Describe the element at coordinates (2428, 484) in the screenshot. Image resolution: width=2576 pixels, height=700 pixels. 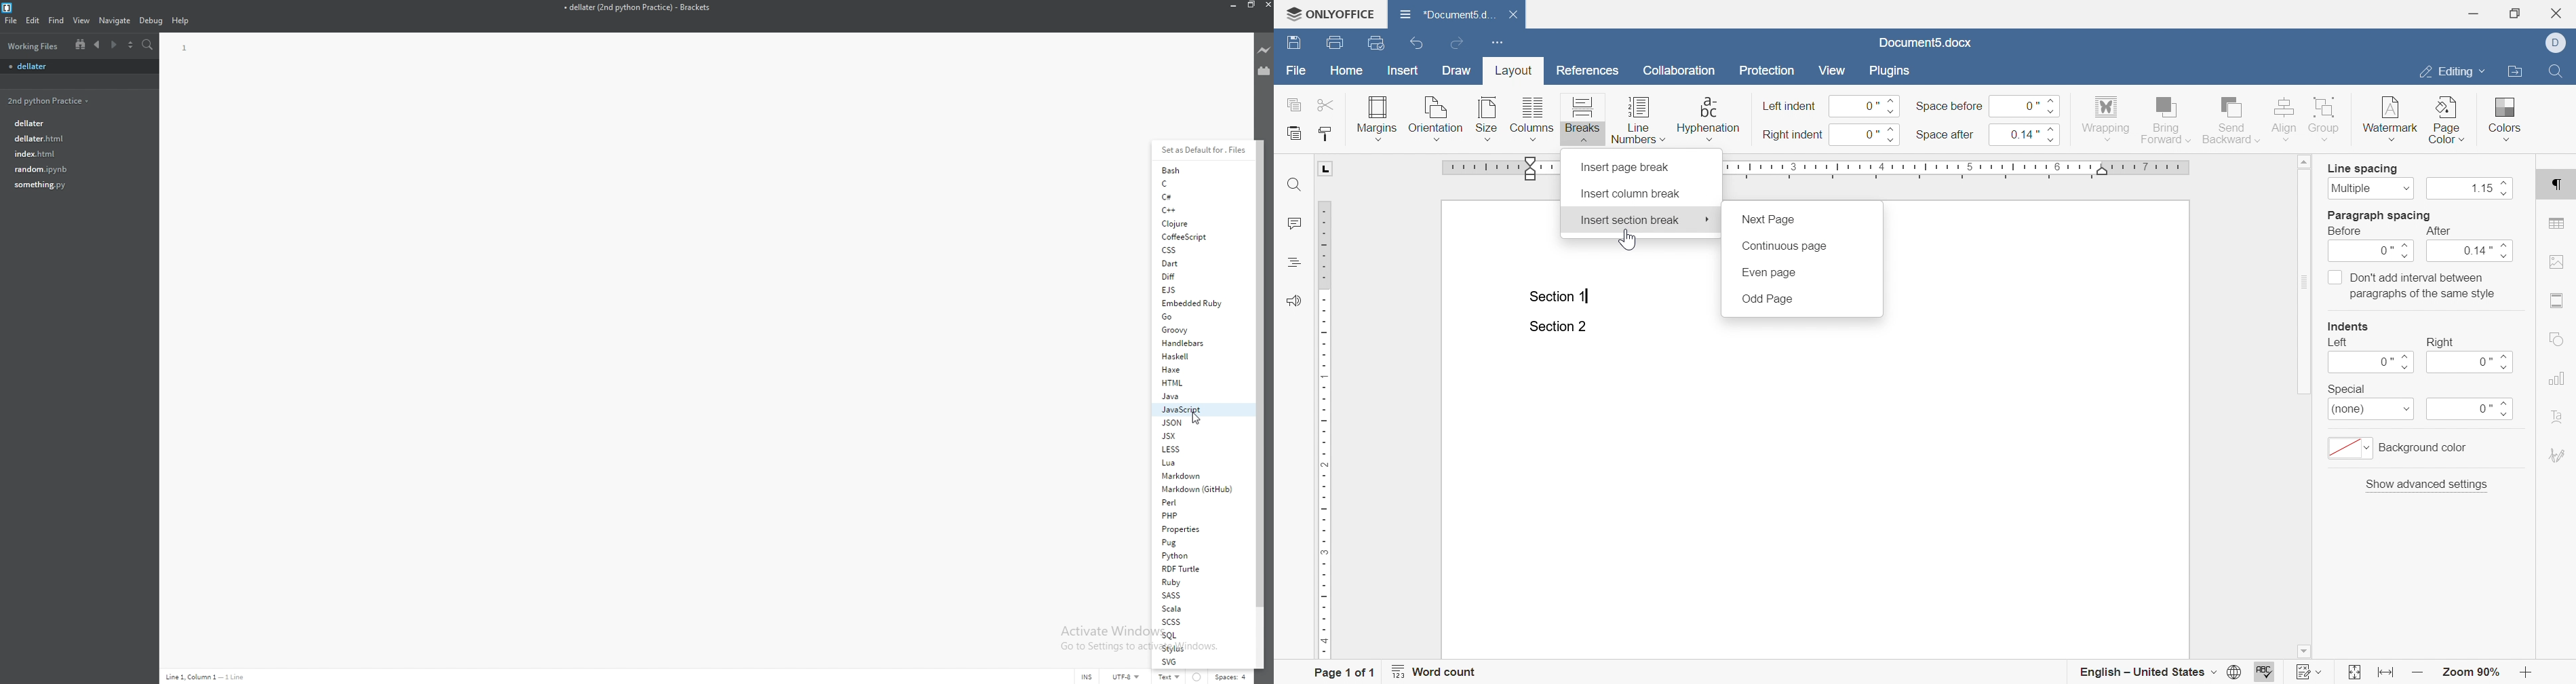
I see `show advanced settings` at that location.